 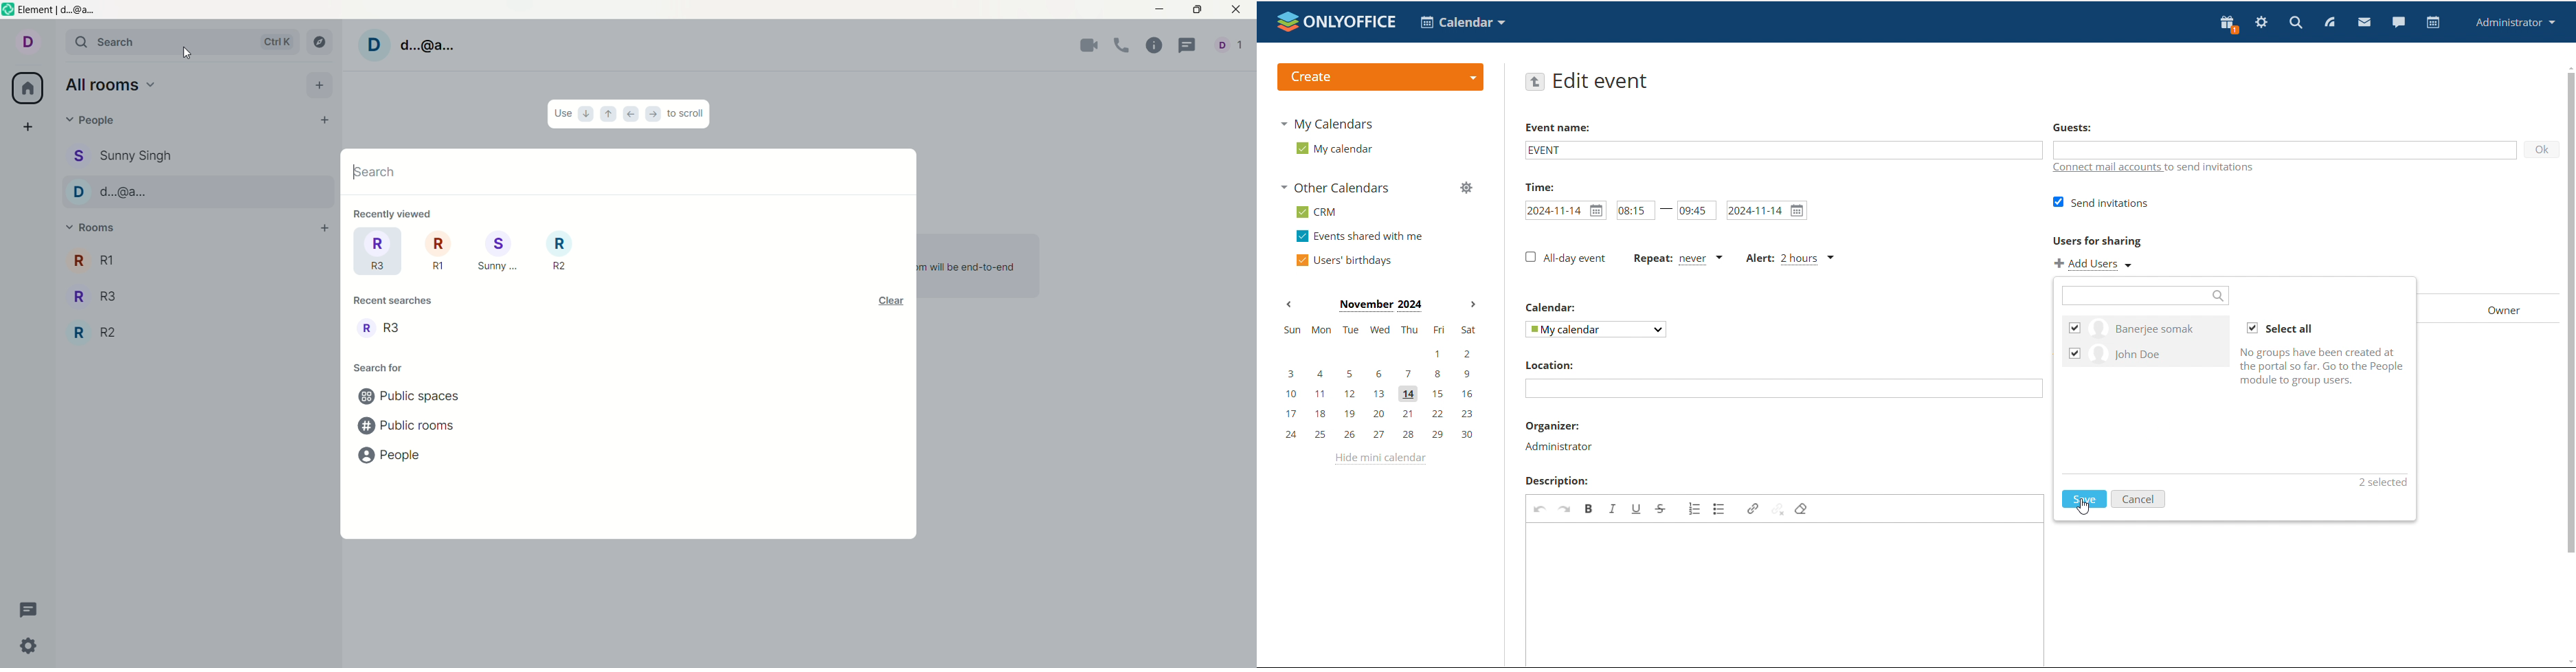 What do you see at coordinates (91, 224) in the screenshot?
I see `rooms` at bounding box center [91, 224].